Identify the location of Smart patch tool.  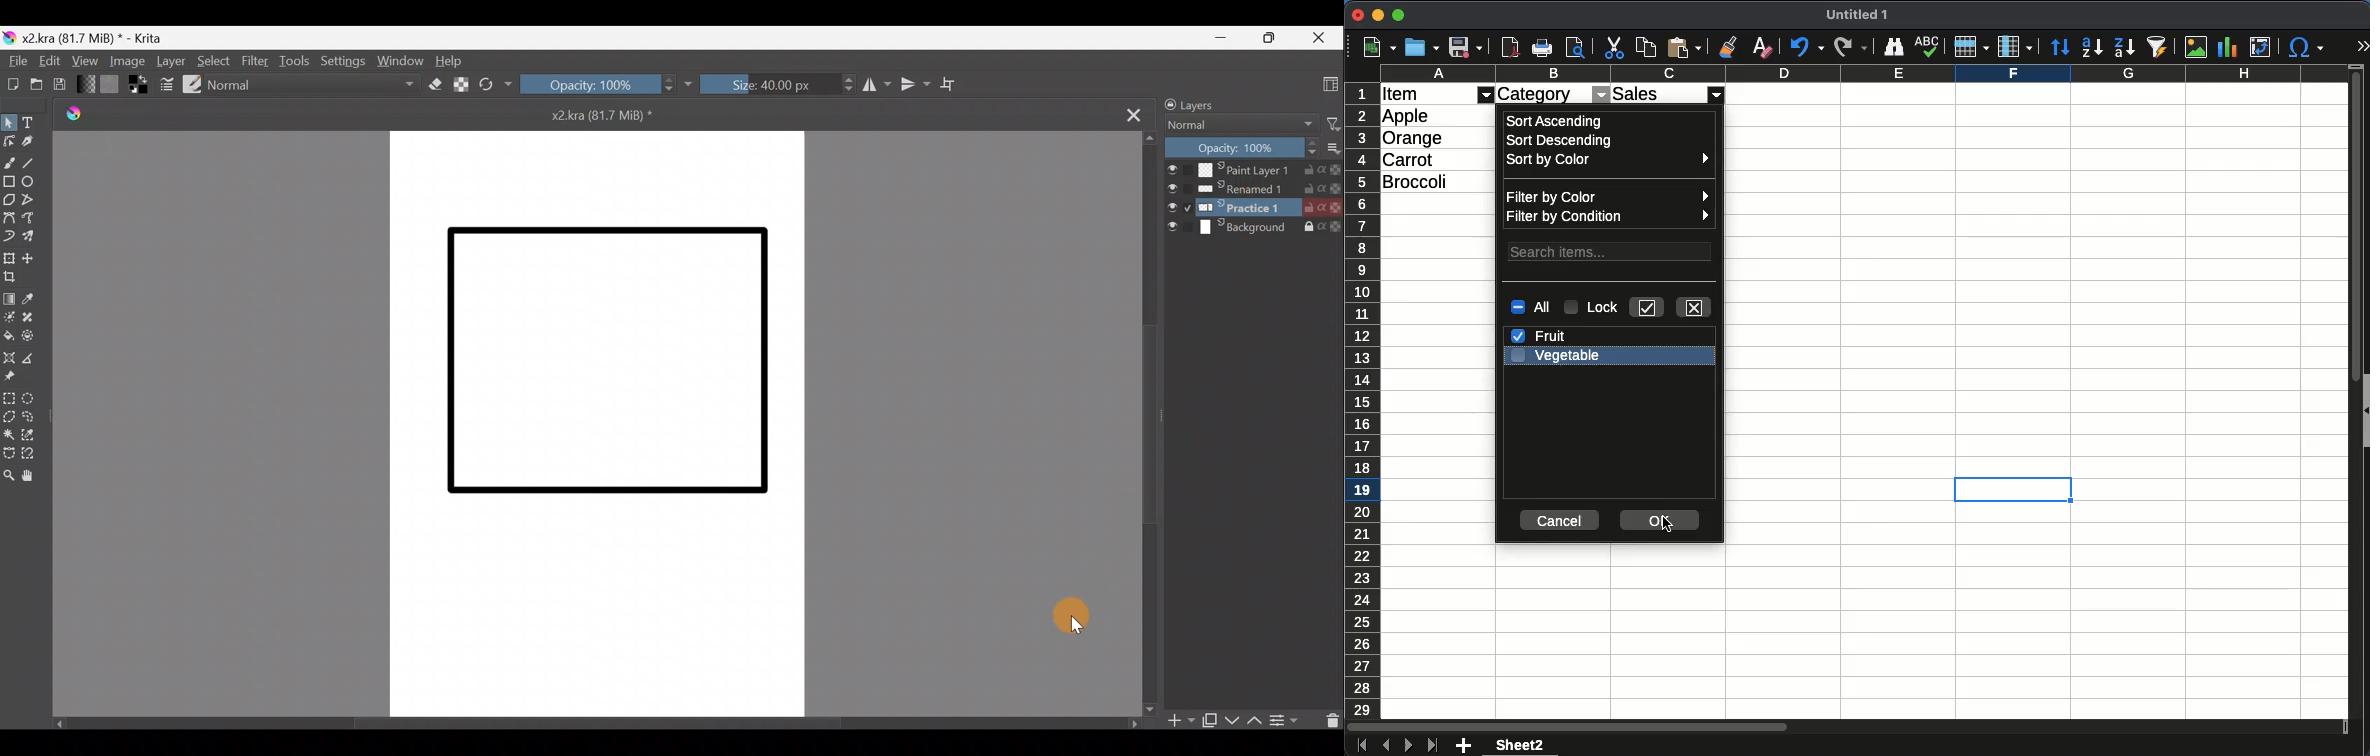
(36, 317).